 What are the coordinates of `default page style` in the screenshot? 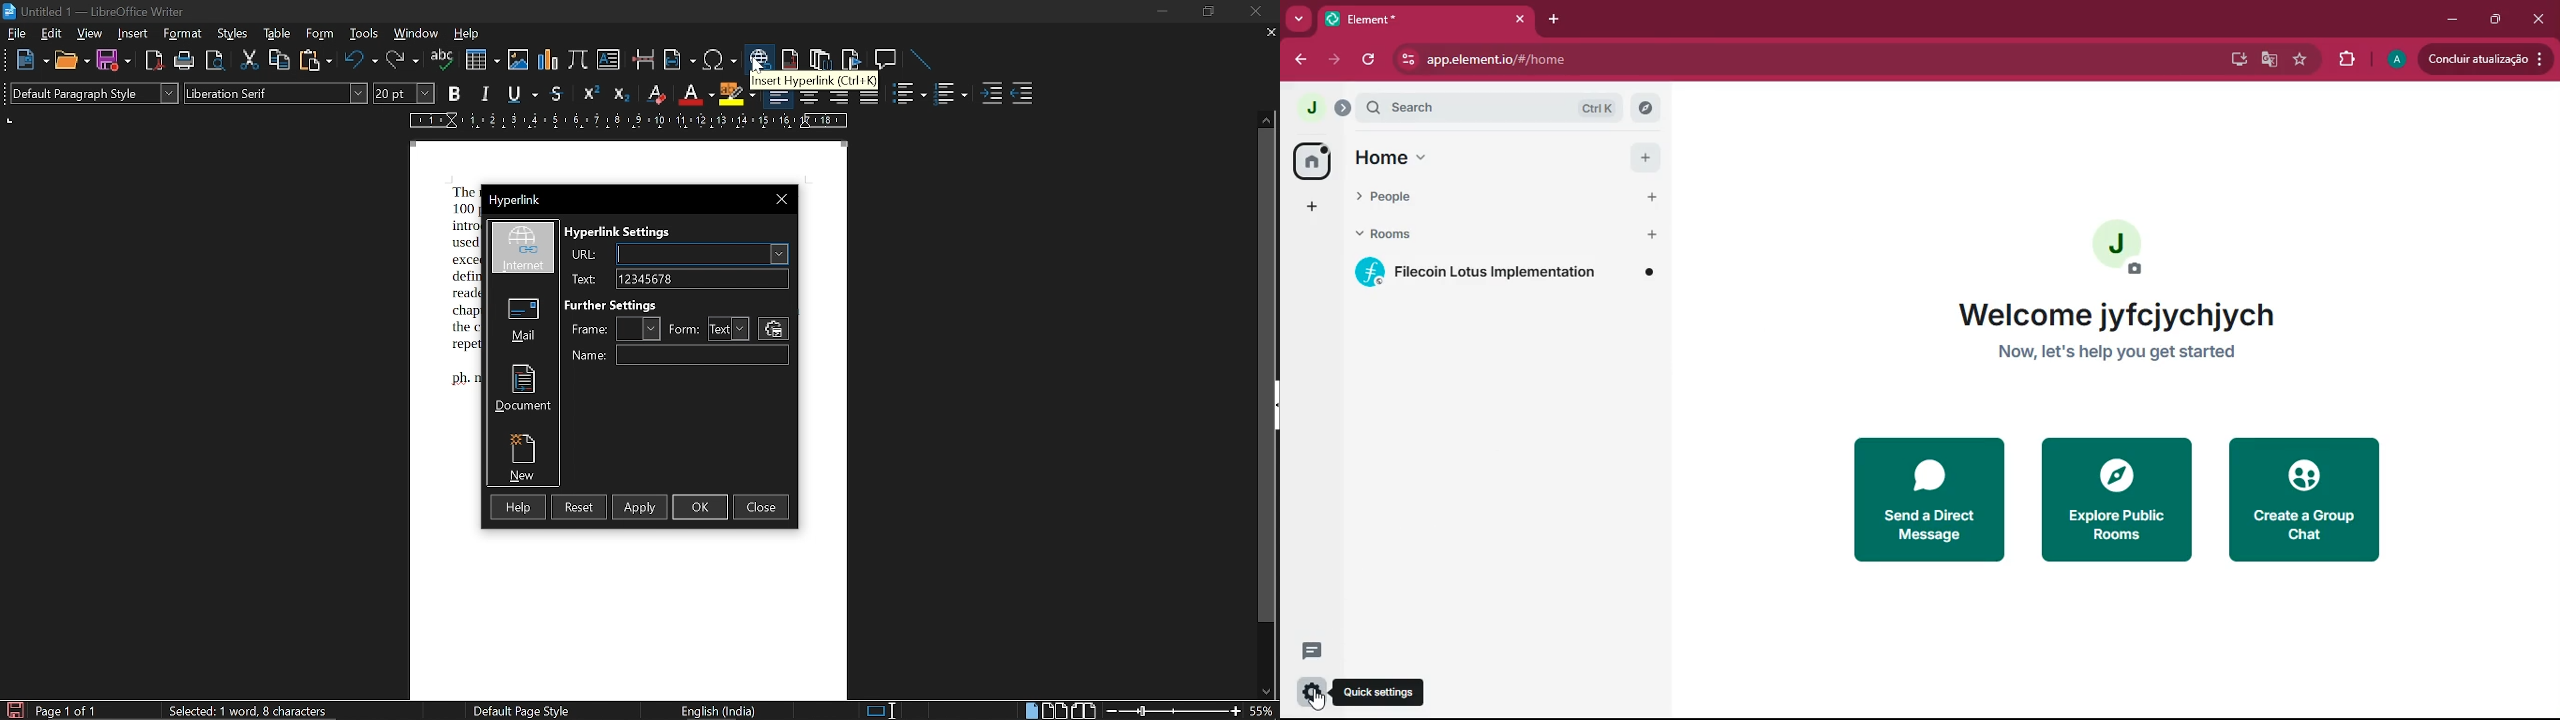 It's located at (522, 711).